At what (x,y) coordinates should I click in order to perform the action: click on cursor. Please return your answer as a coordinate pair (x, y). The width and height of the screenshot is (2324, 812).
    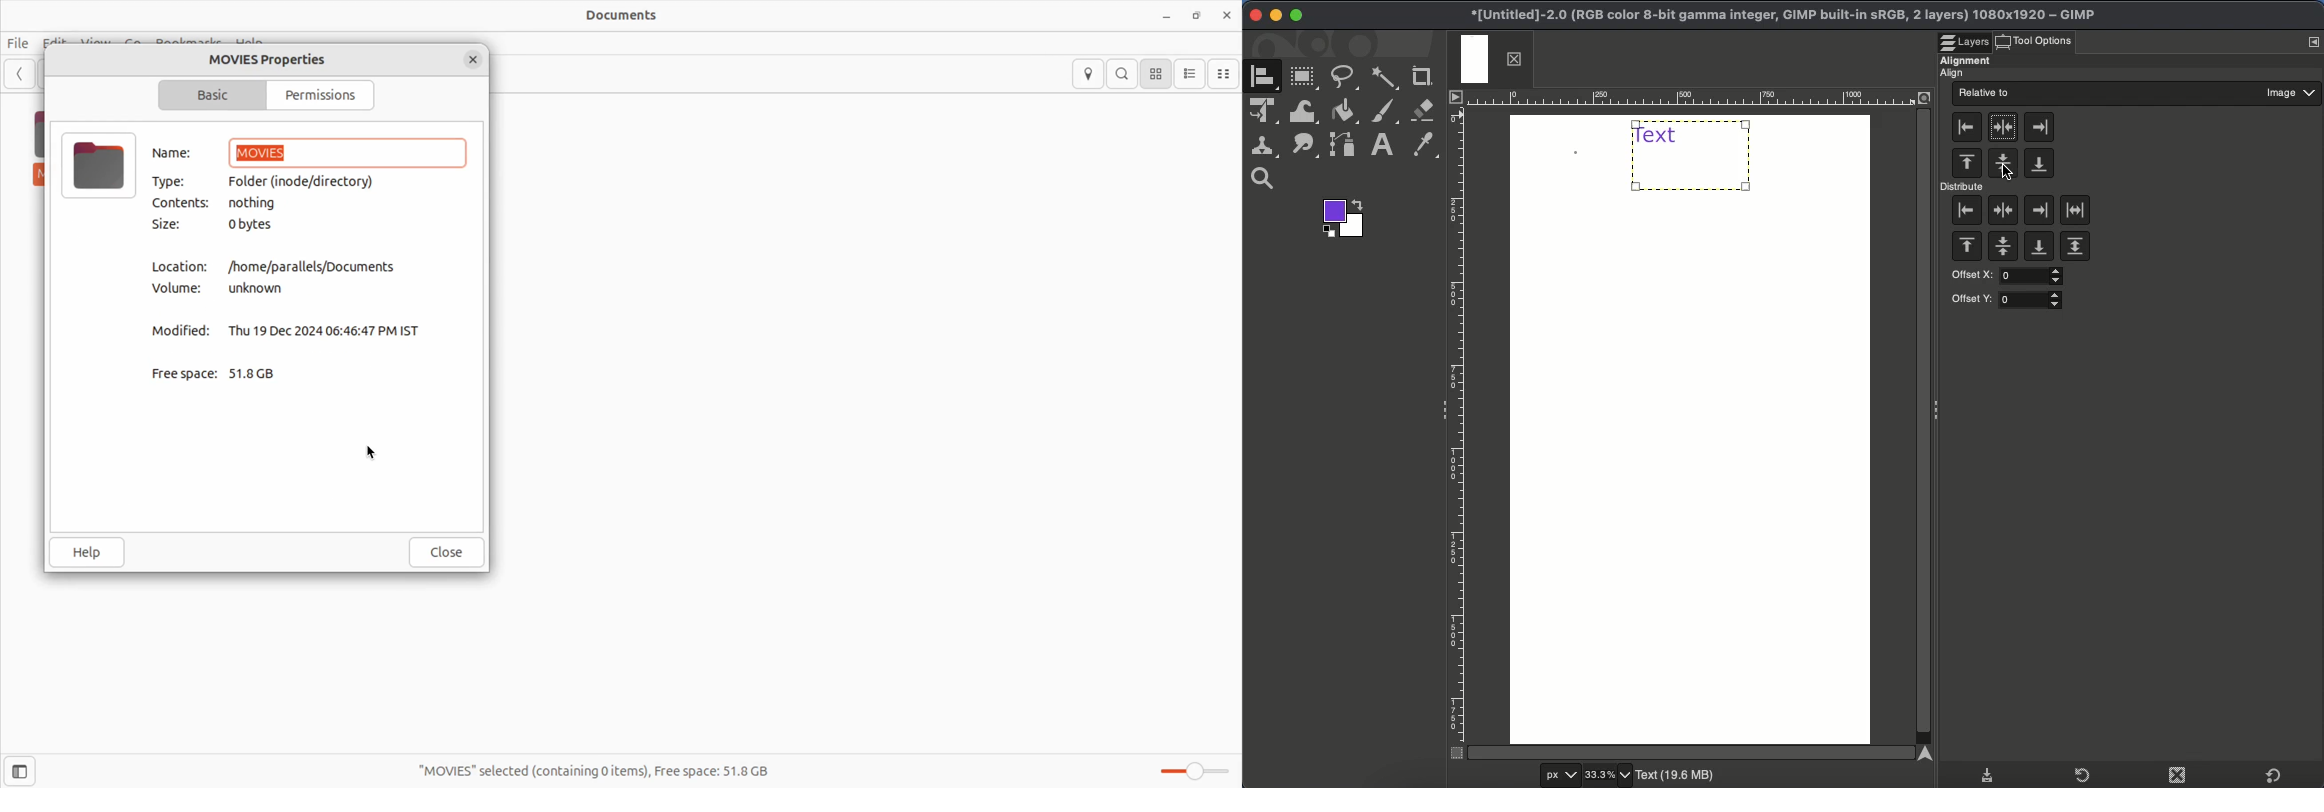
    Looking at the image, I should click on (1996, 172).